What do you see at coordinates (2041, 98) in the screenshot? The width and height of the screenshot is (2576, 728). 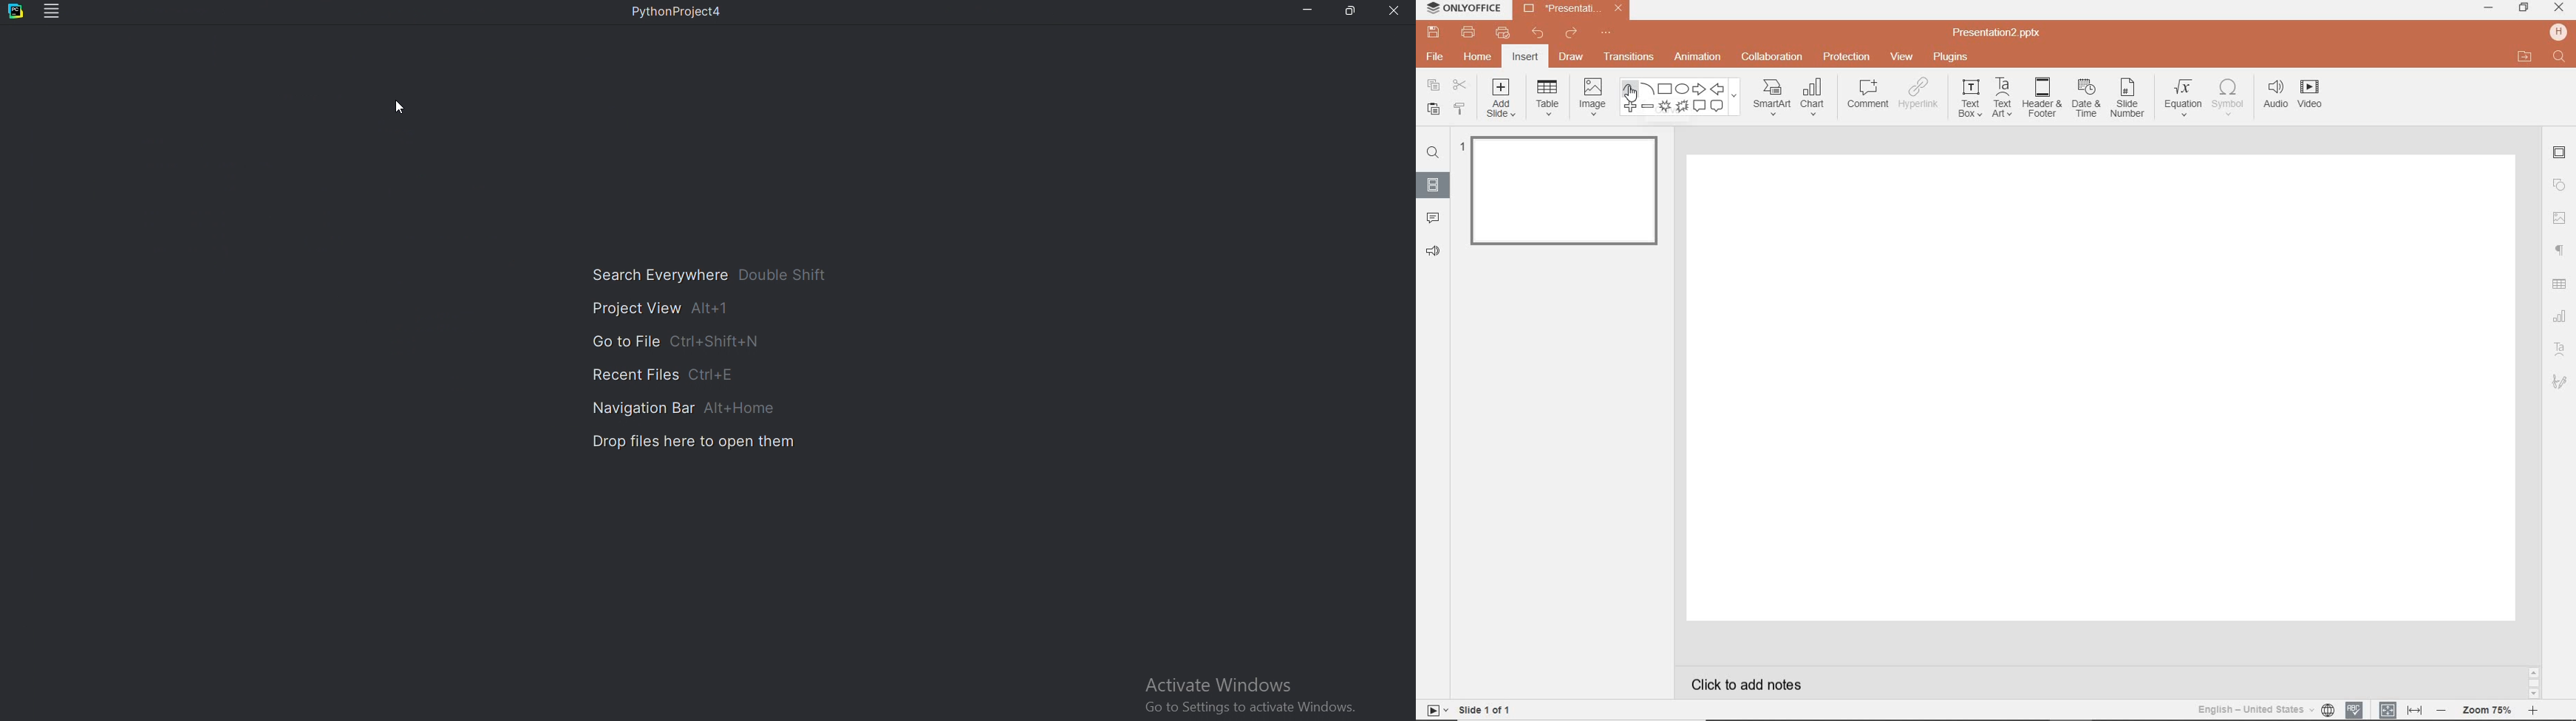 I see `HEADER & FOOTER` at bounding box center [2041, 98].